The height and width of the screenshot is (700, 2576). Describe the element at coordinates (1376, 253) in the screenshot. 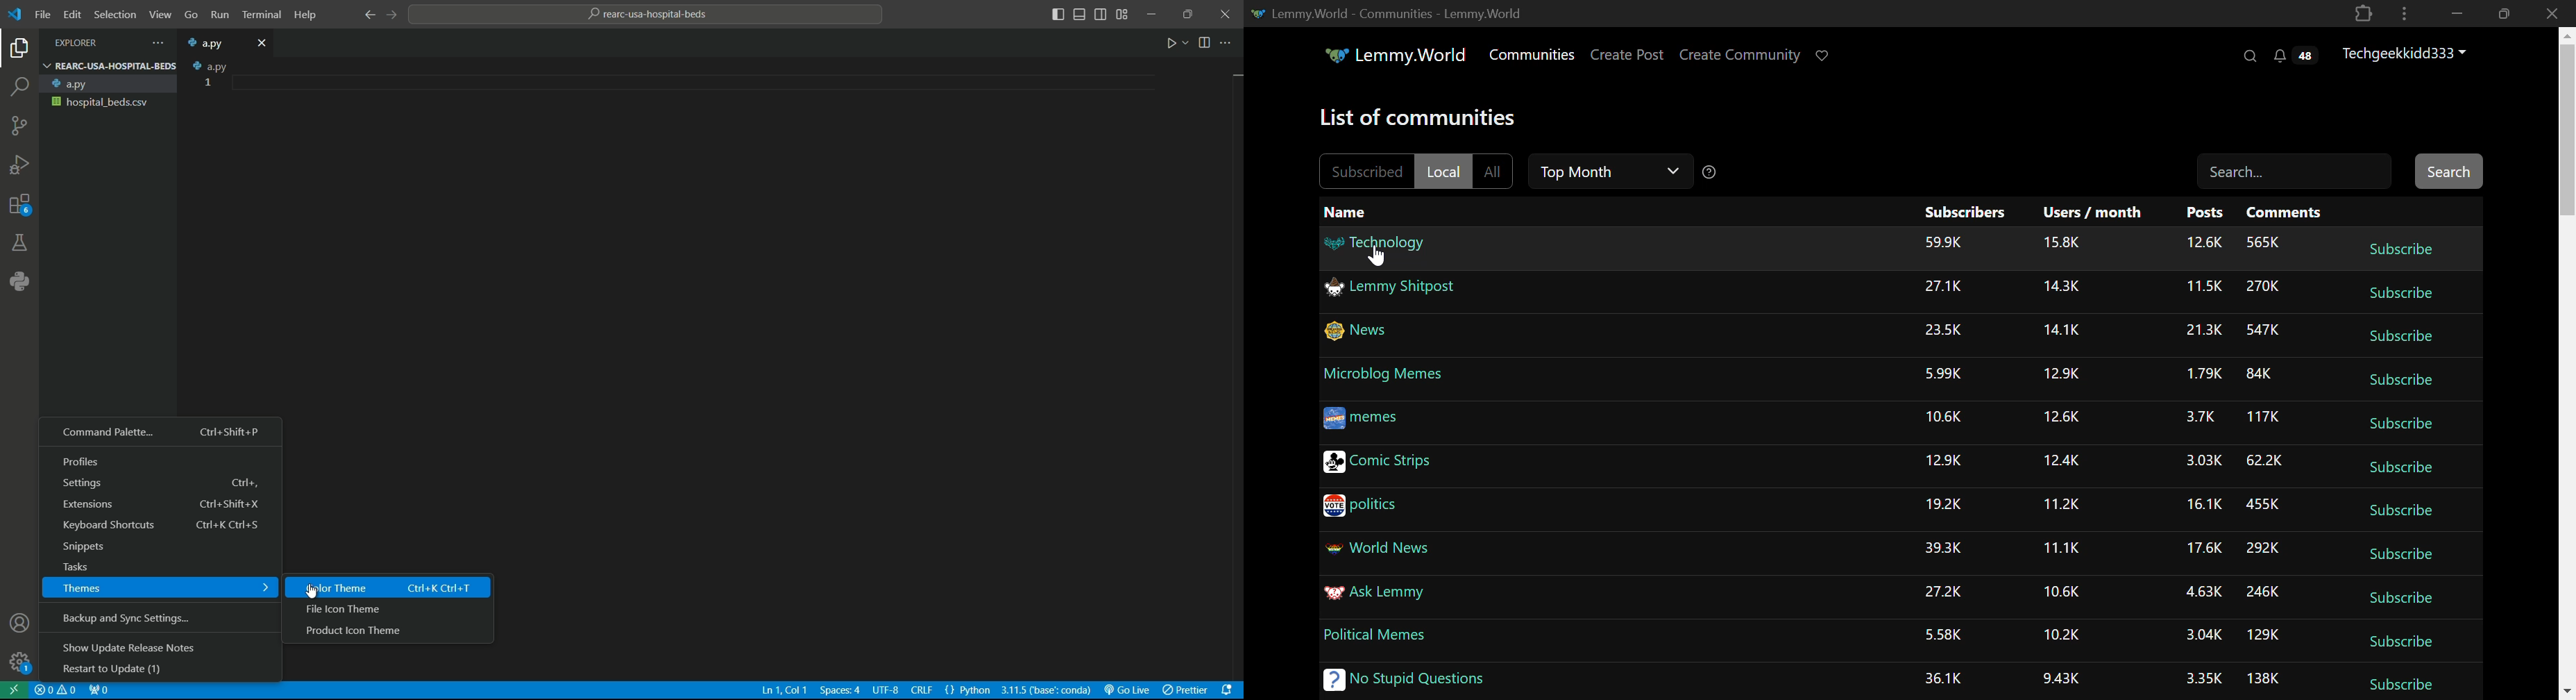

I see `Cursor on Technology Community Link` at that location.